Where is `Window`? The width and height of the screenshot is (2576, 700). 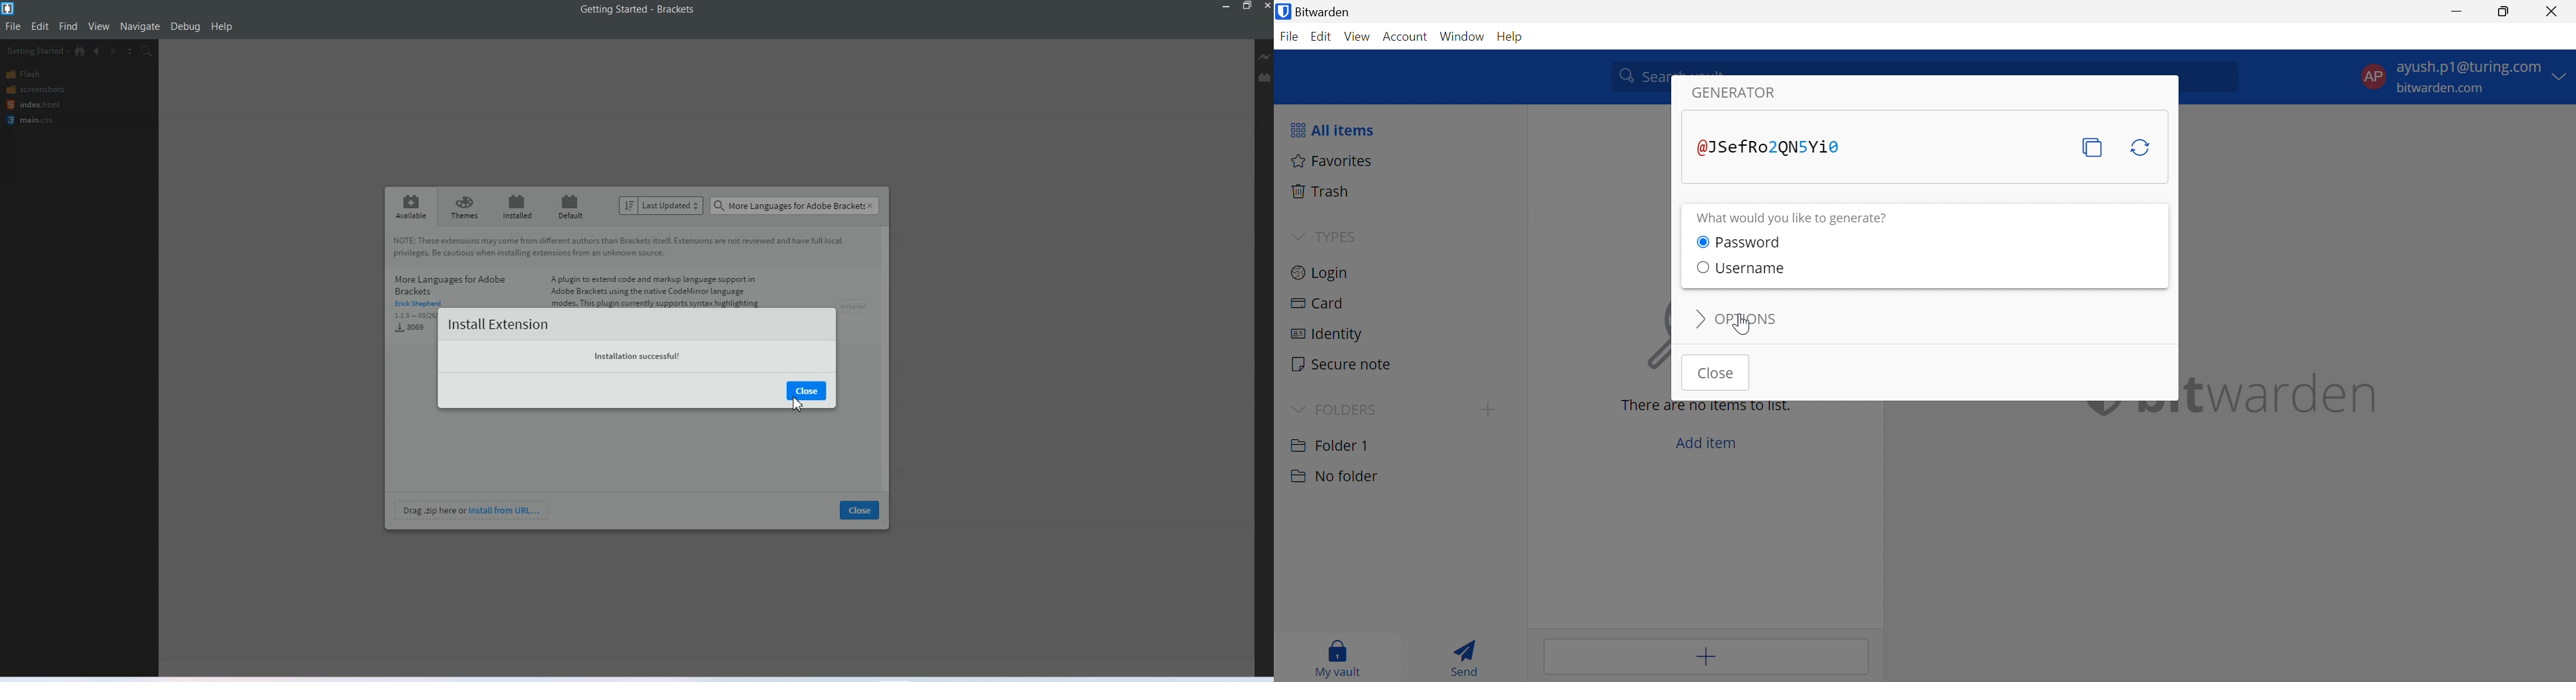
Window is located at coordinates (1462, 37).